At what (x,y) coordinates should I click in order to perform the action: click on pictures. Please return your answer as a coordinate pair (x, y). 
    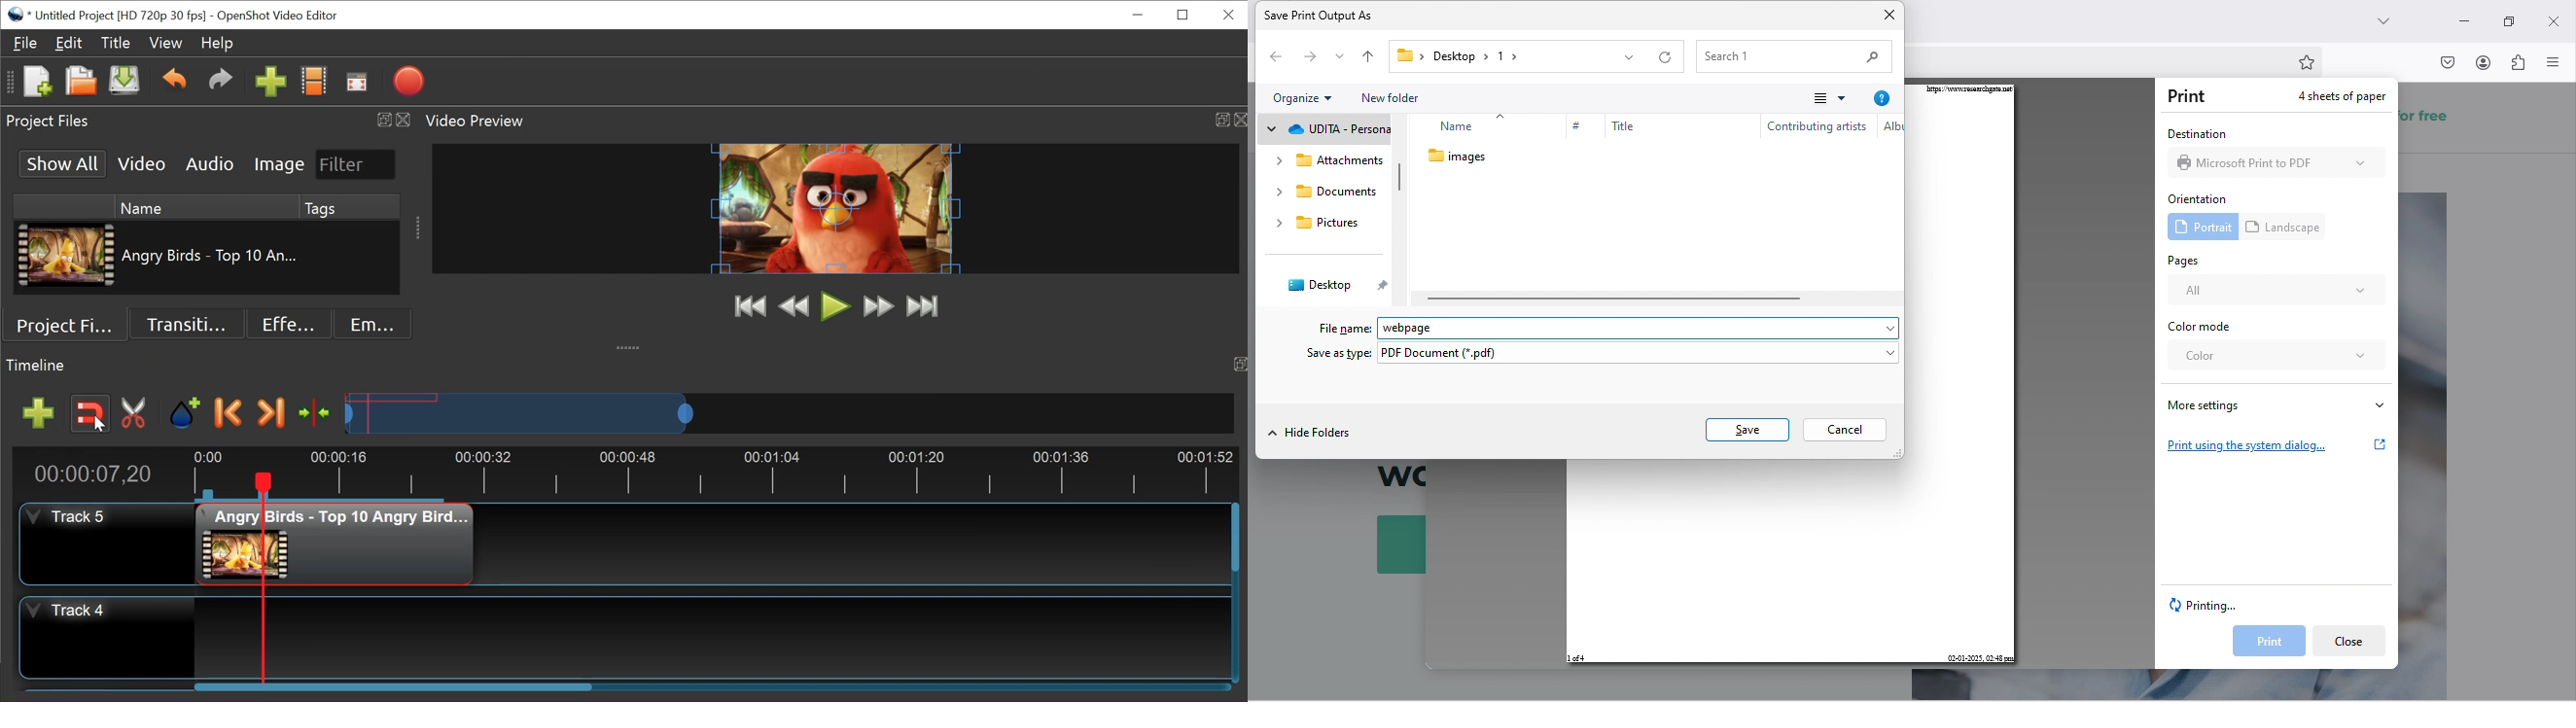
    Looking at the image, I should click on (1333, 129).